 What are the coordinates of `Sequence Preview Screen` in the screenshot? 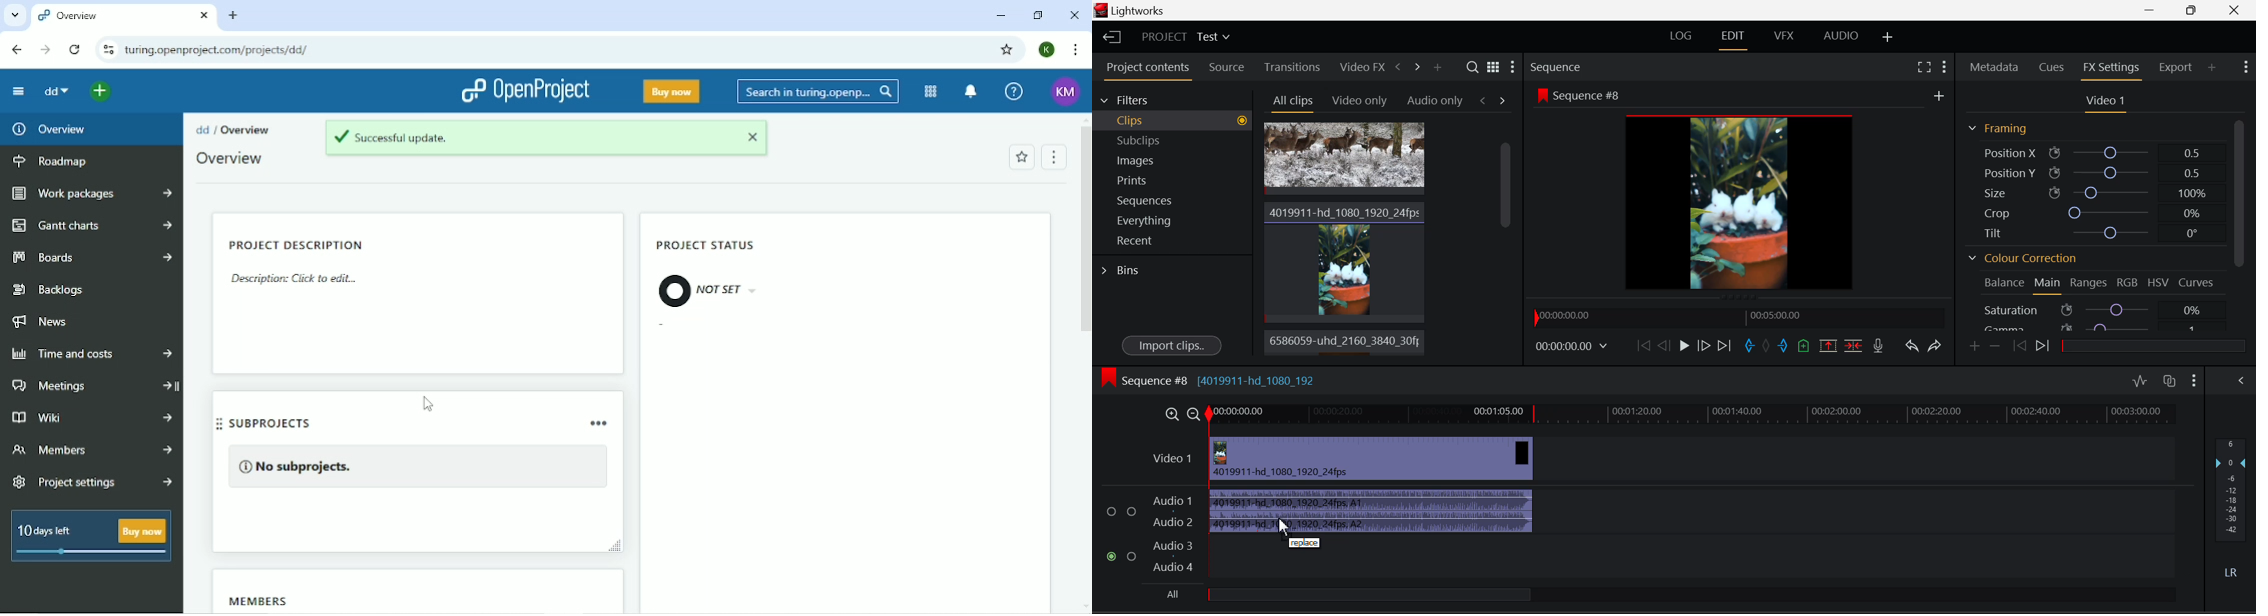 It's located at (1741, 191).